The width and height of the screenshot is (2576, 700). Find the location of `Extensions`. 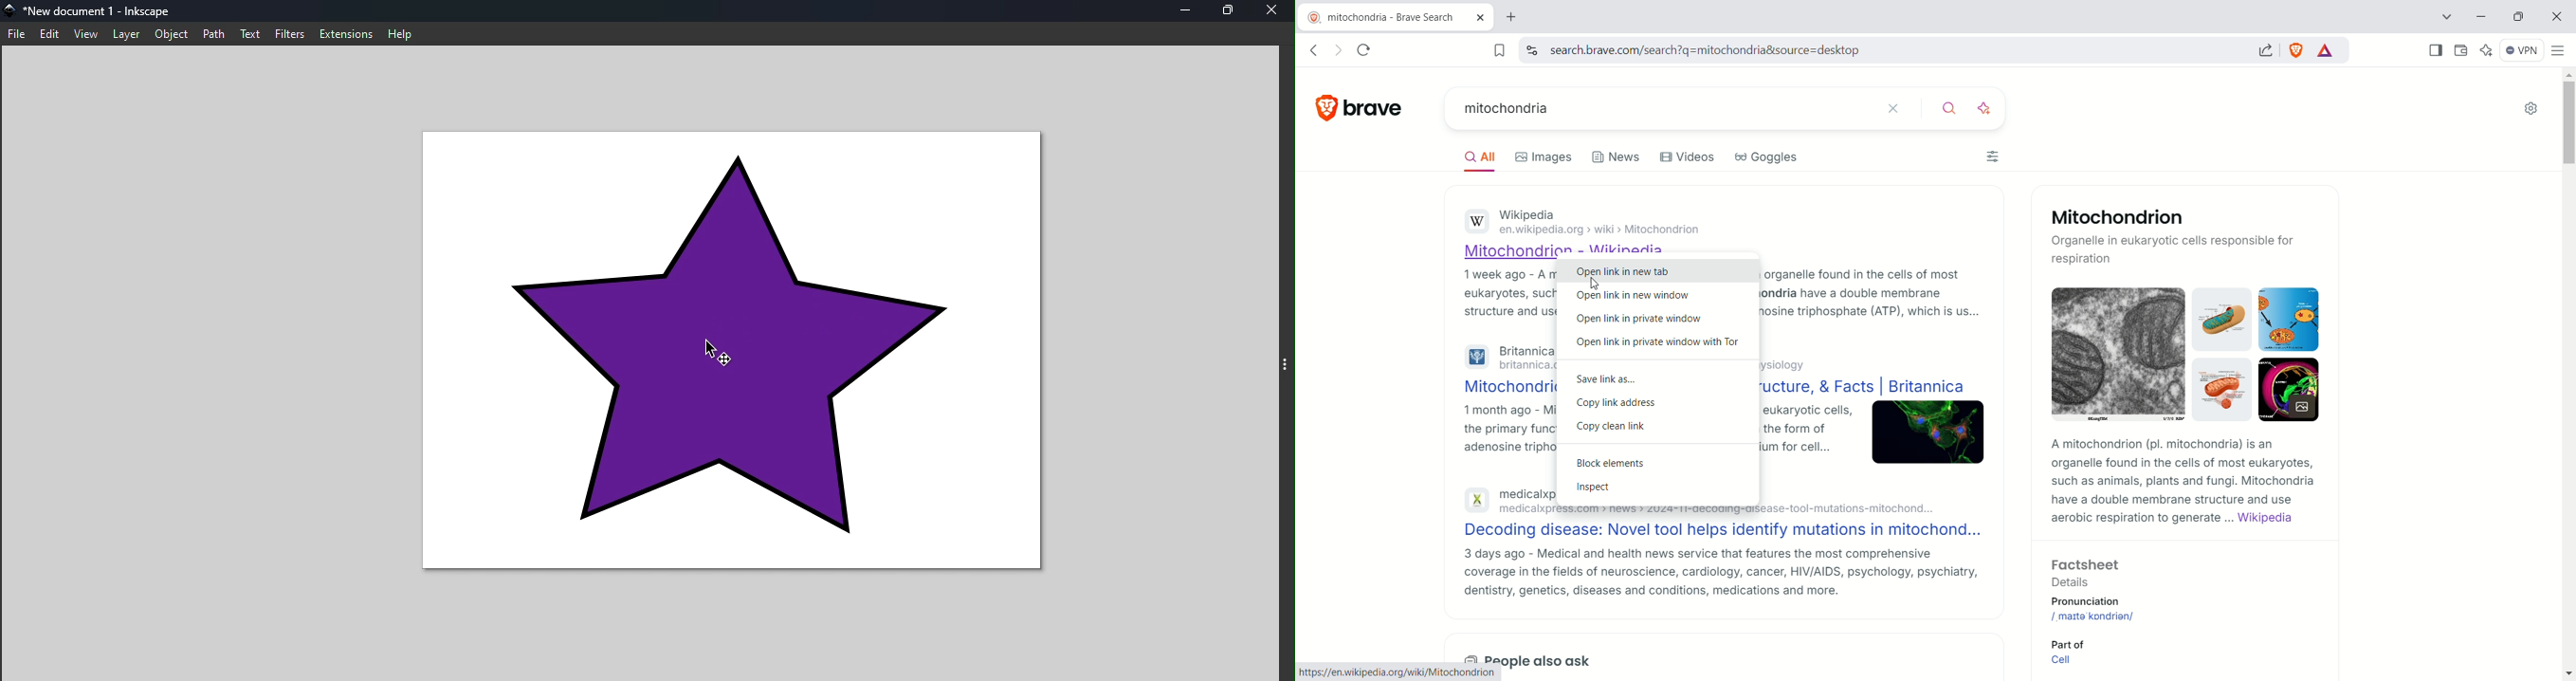

Extensions is located at coordinates (341, 32).